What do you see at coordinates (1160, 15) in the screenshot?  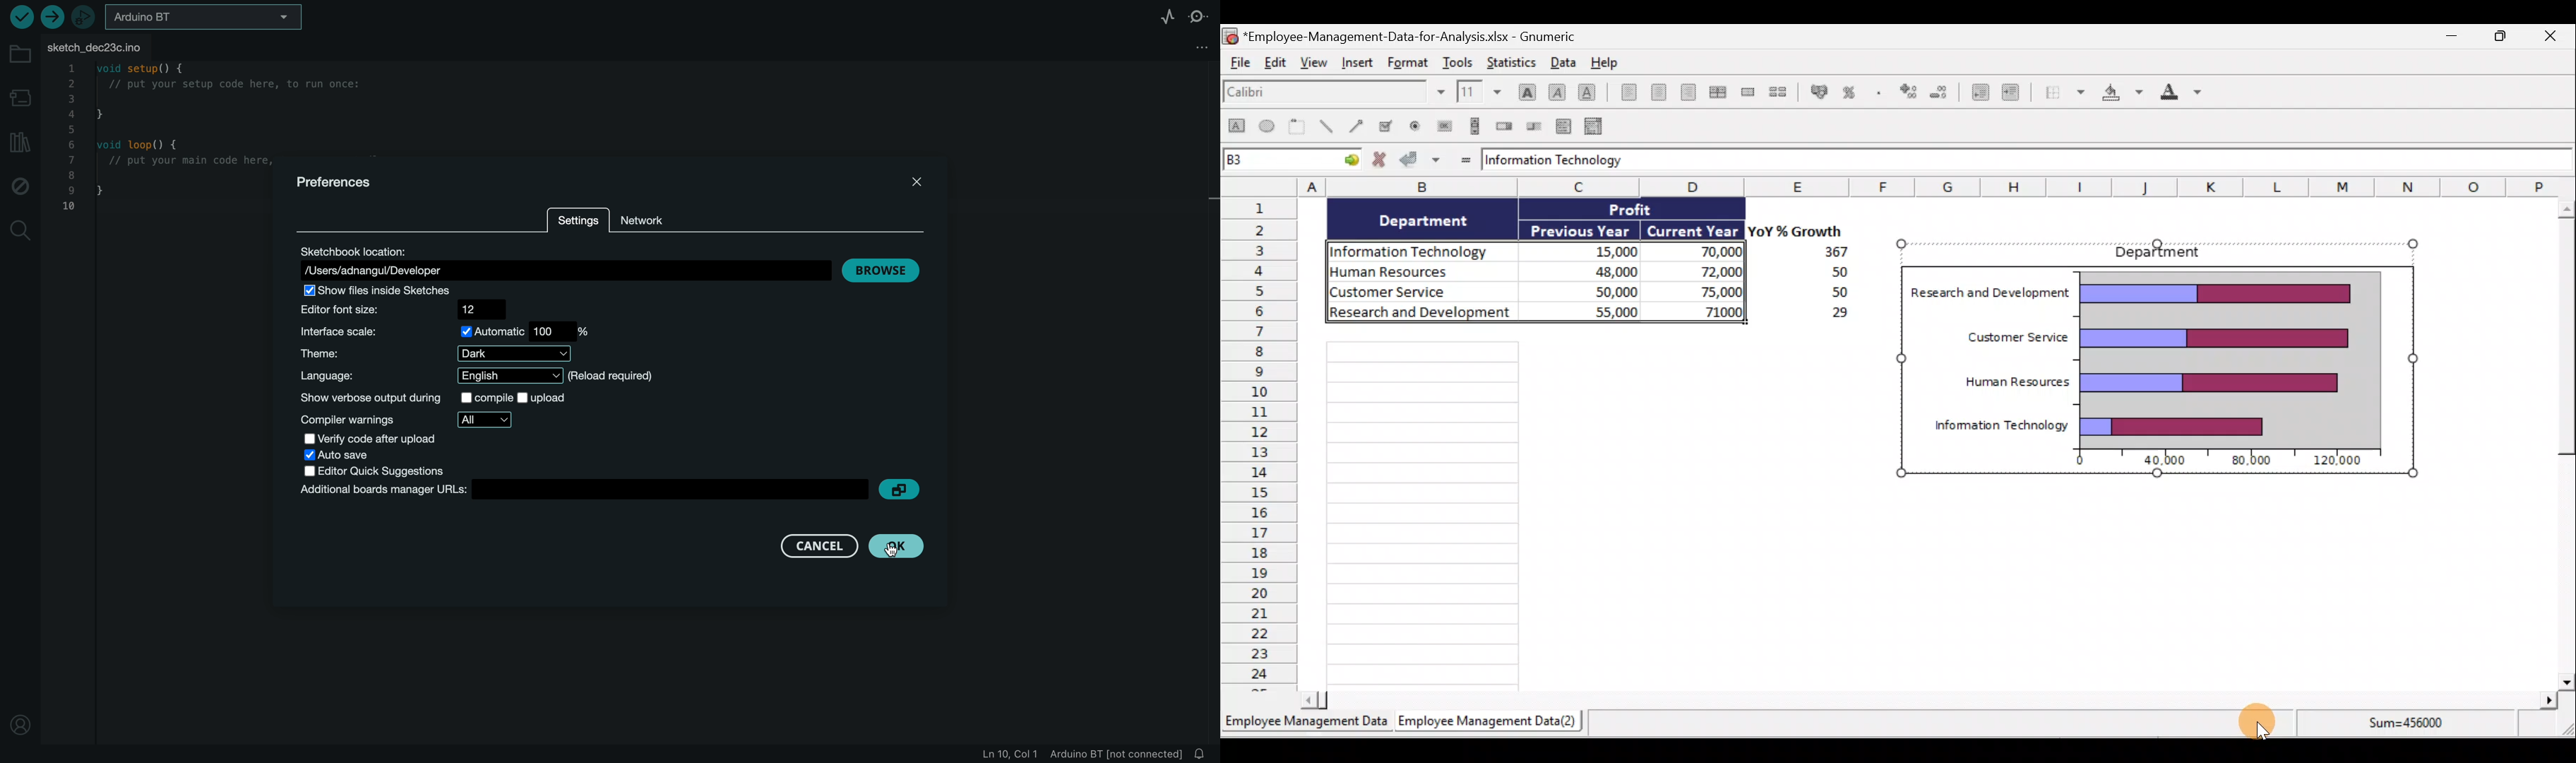 I see `serial plotter` at bounding box center [1160, 15].